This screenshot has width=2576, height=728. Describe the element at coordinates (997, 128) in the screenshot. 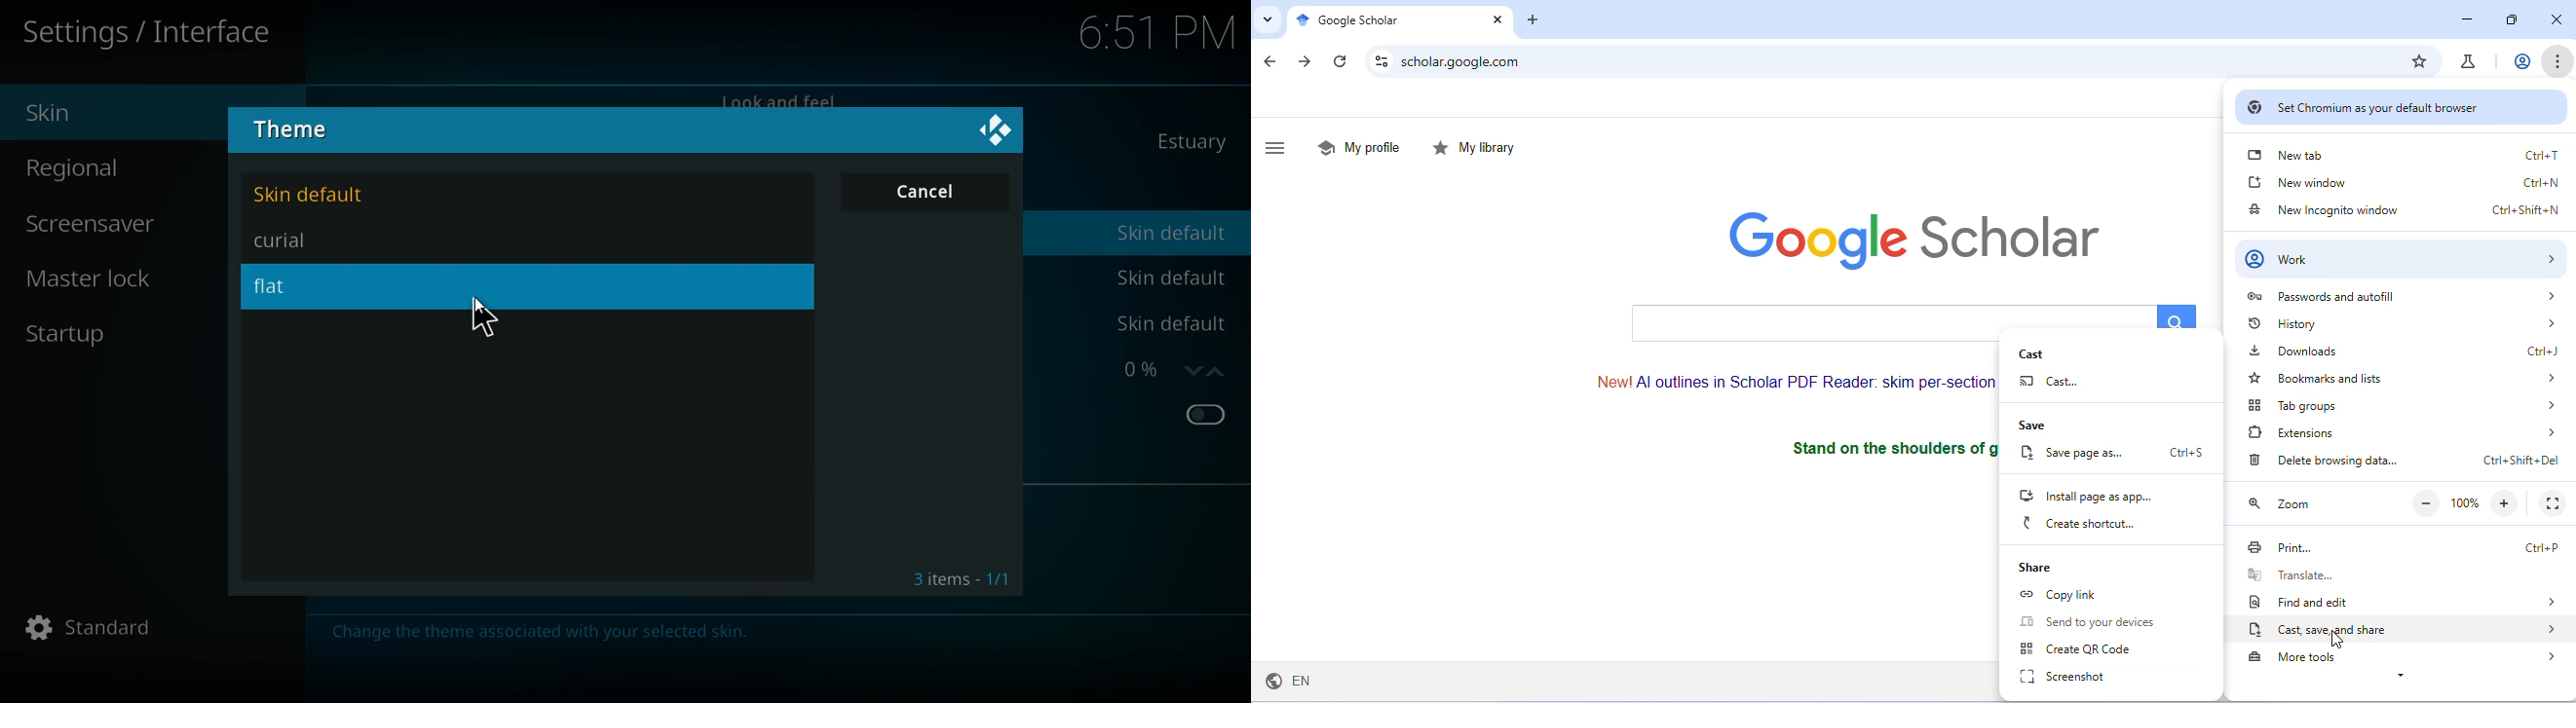

I see `kodi` at that location.